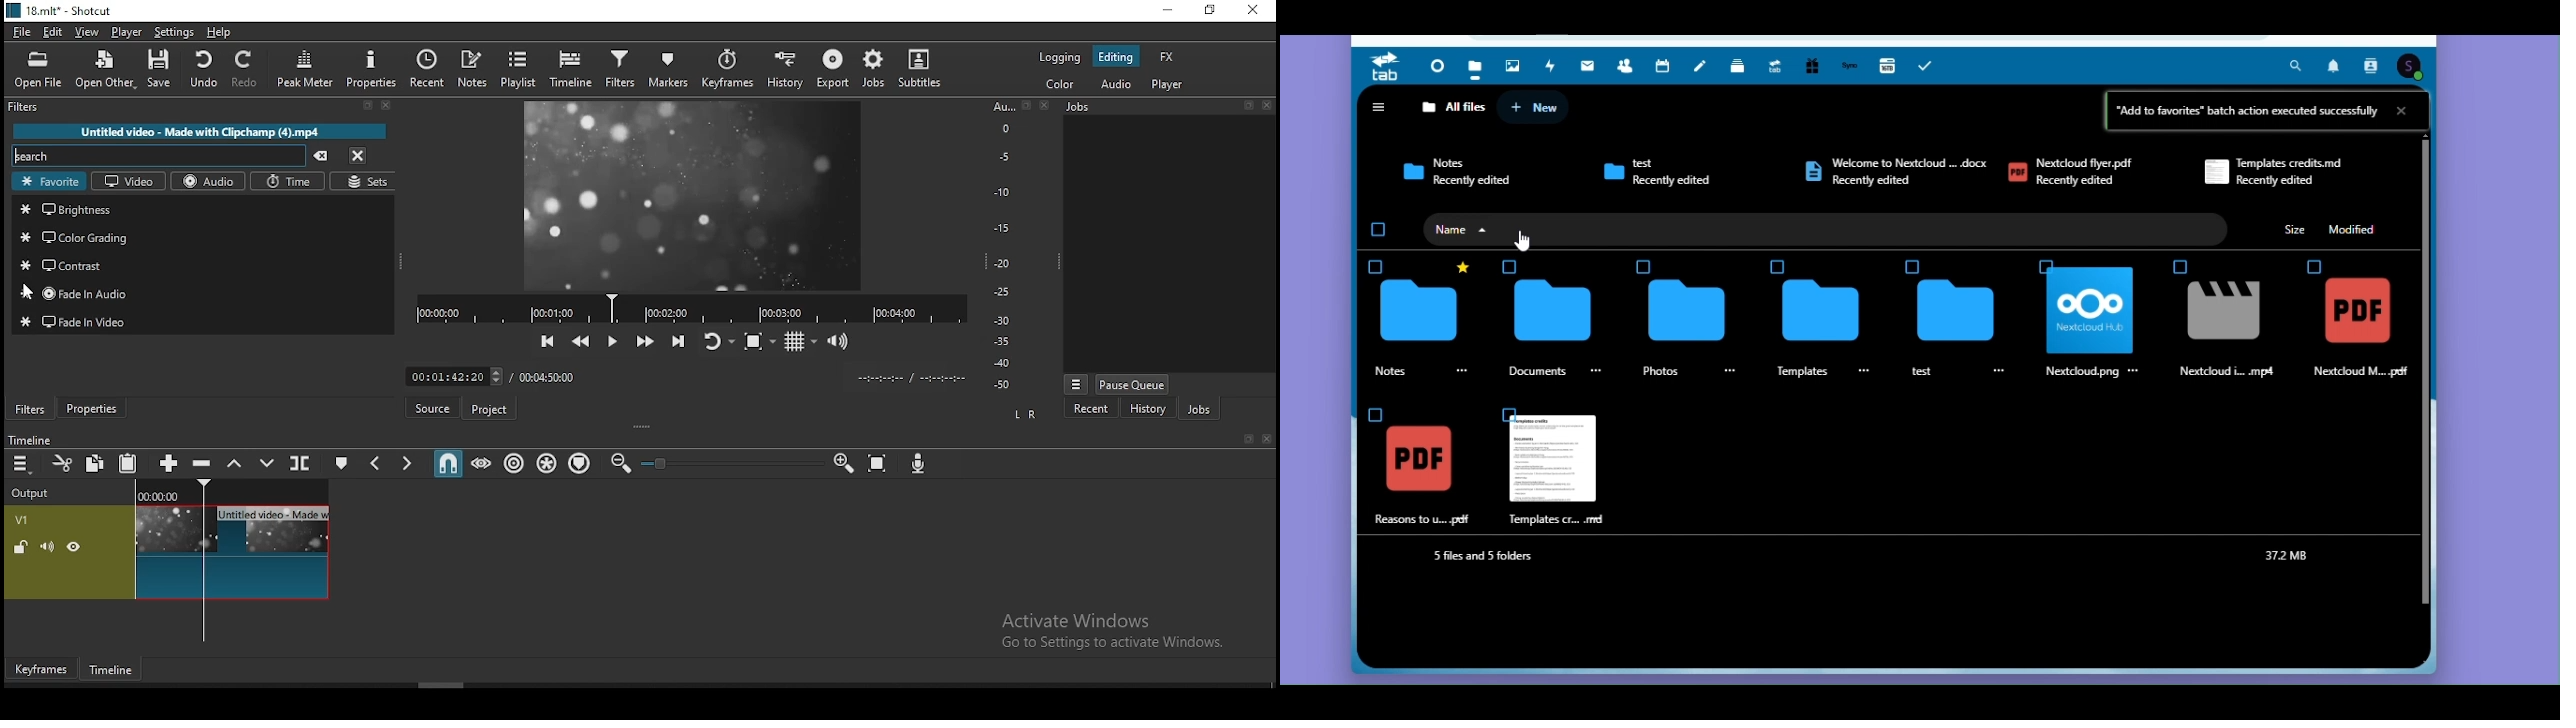 This screenshot has width=2576, height=728. Describe the element at coordinates (58, 11) in the screenshot. I see `icon and file name` at that location.